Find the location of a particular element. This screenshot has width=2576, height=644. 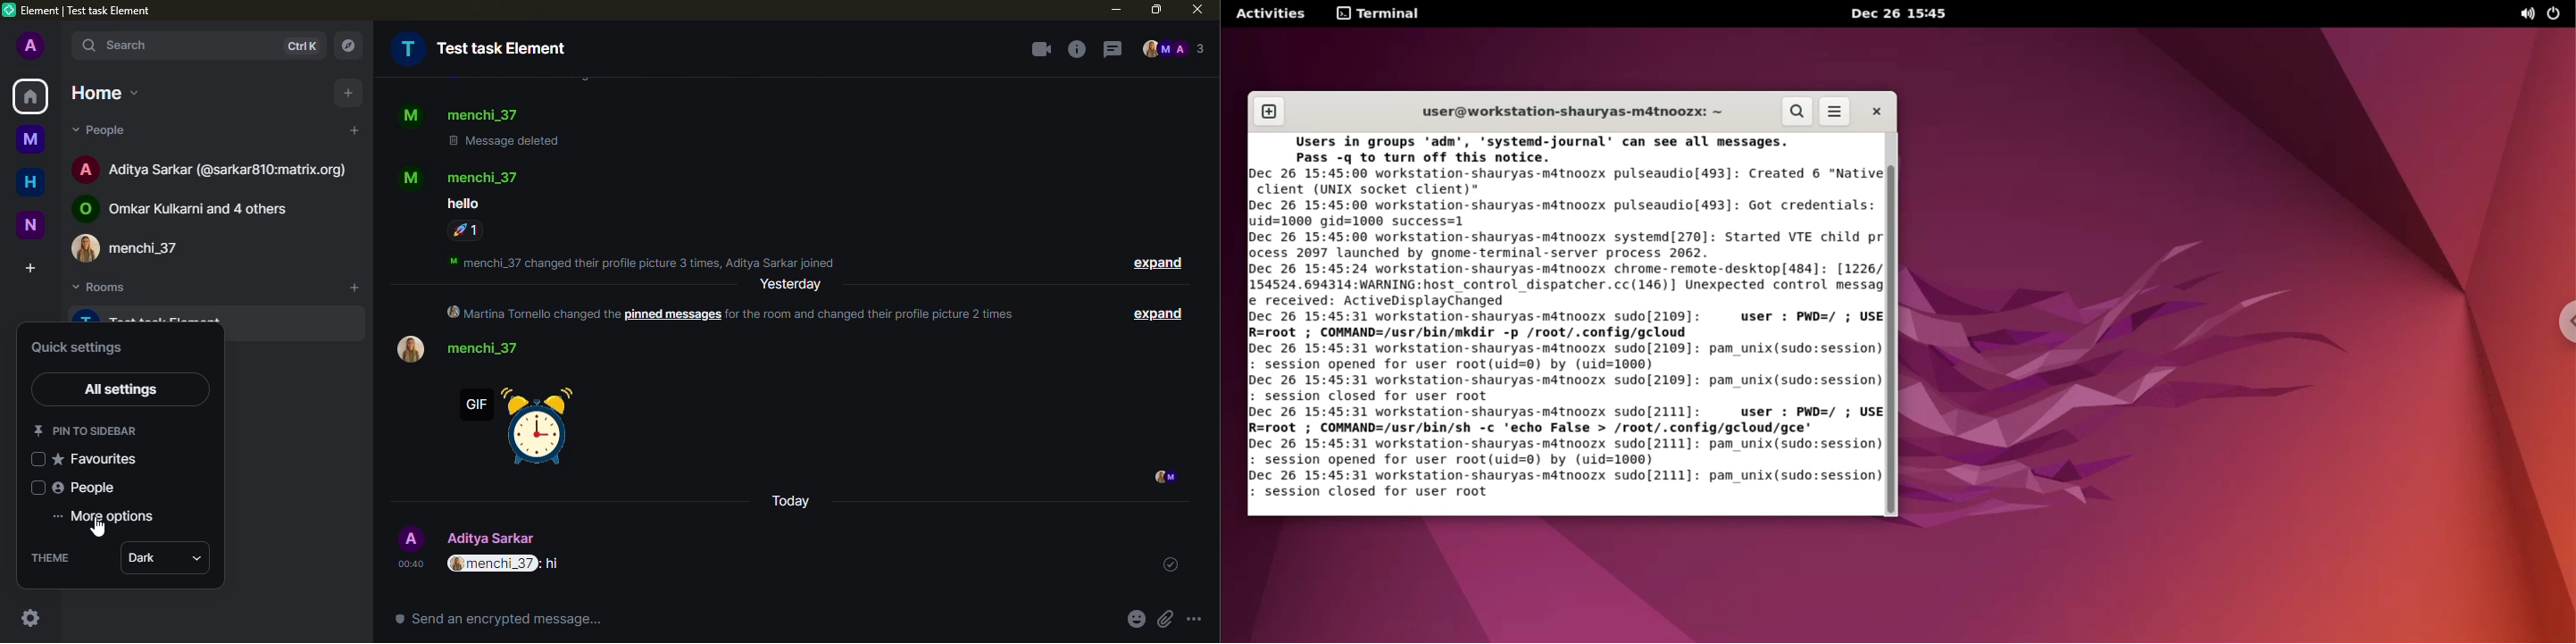

quick settings is located at coordinates (30, 618).